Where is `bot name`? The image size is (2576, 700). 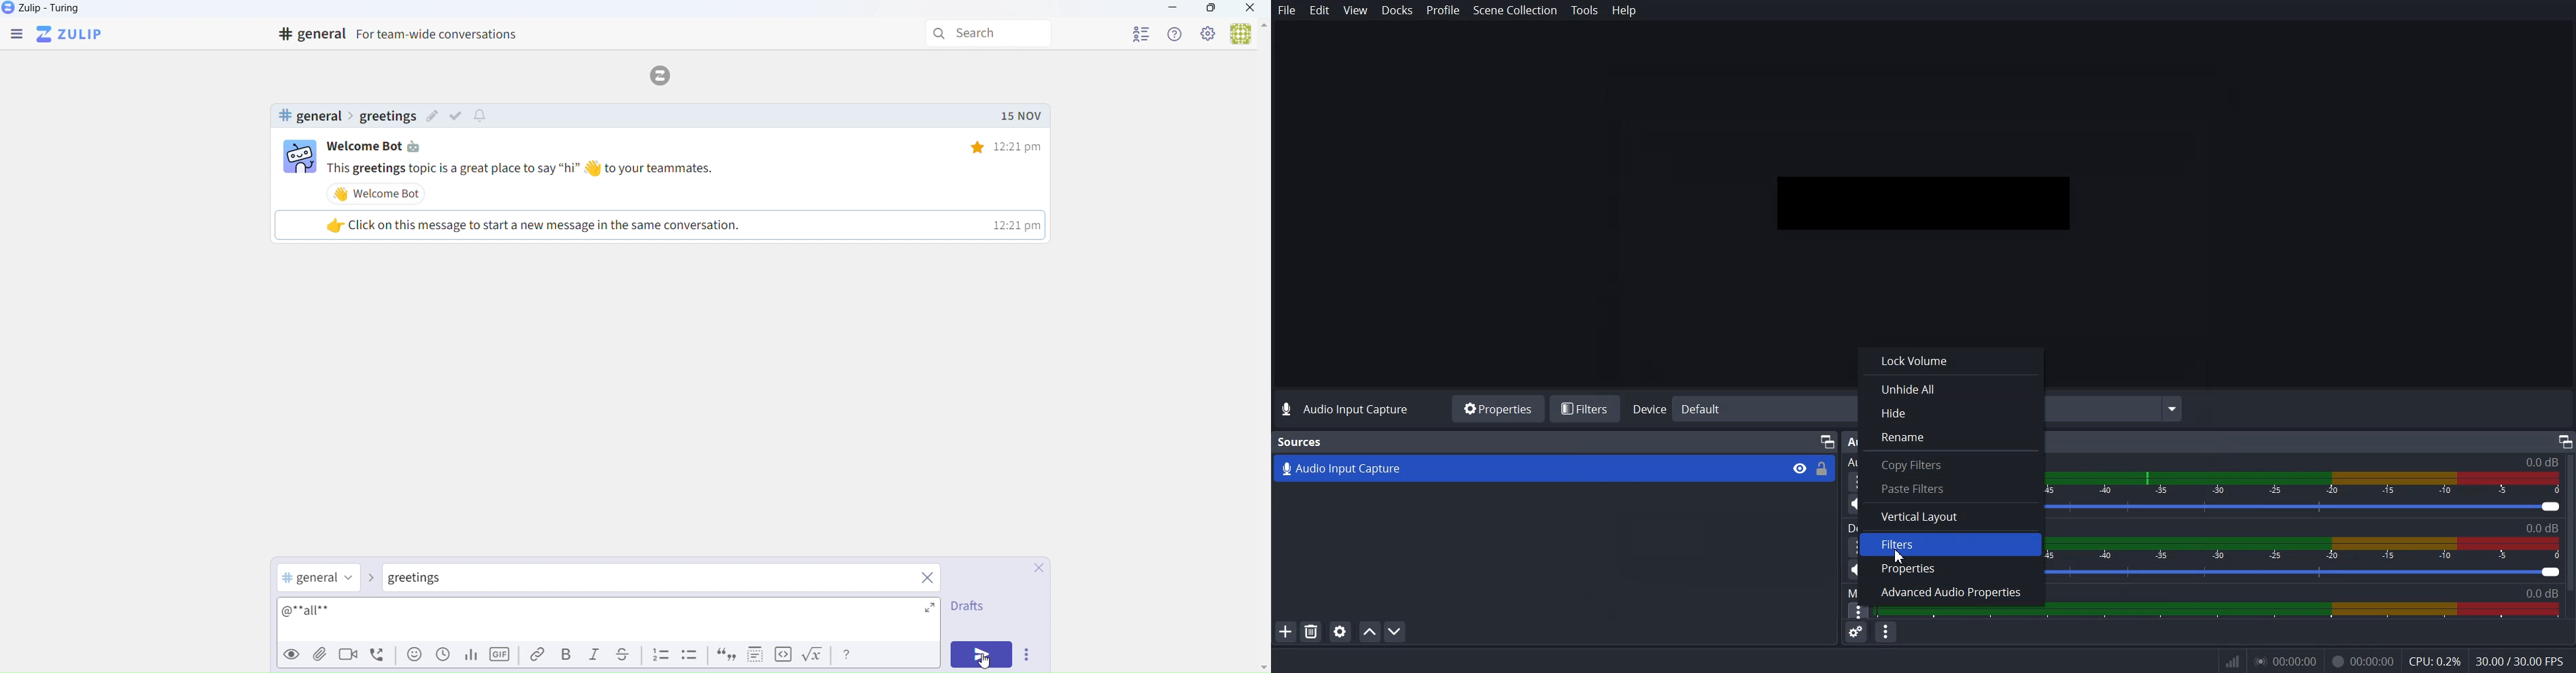 bot name is located at coordinates (383, 146).